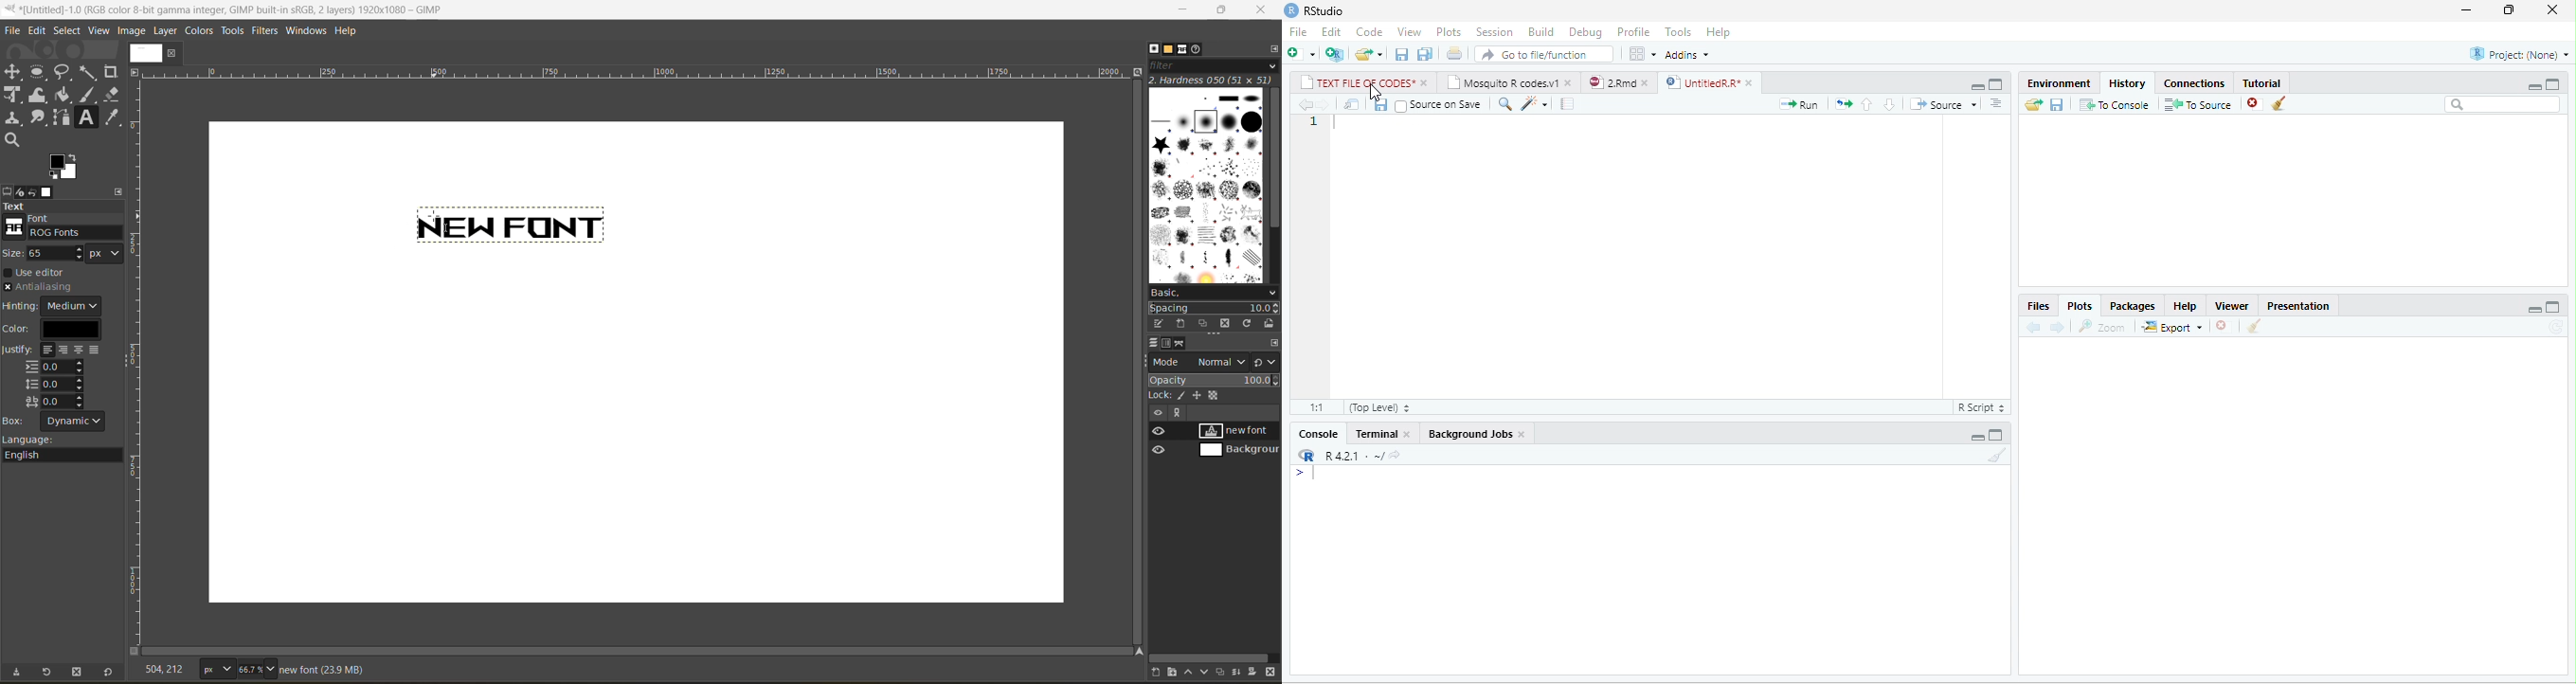  What do you see at coordinates (1977, 87) in the screenshot?
I see `minimize` at bounding box center [1977, 87].